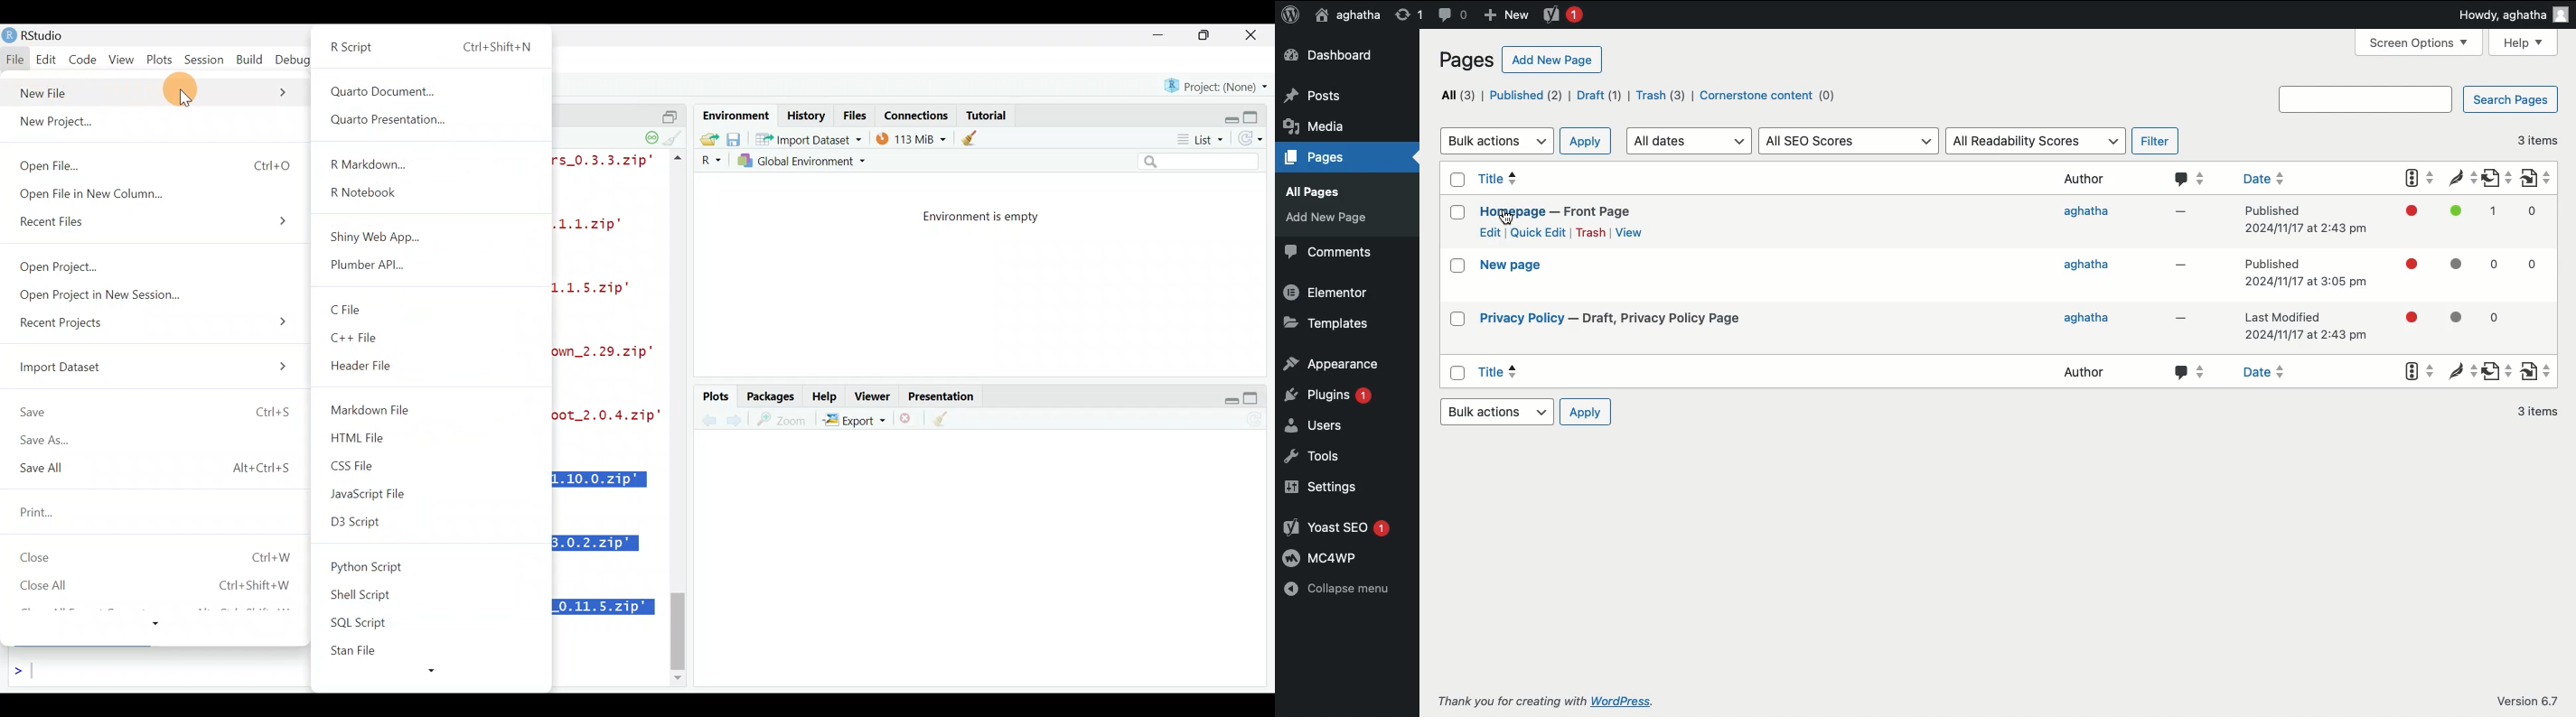 This screenshot has width=2576, height=728. I want to click on R Script Ctrl+ShiftsN, so click(430, 46).